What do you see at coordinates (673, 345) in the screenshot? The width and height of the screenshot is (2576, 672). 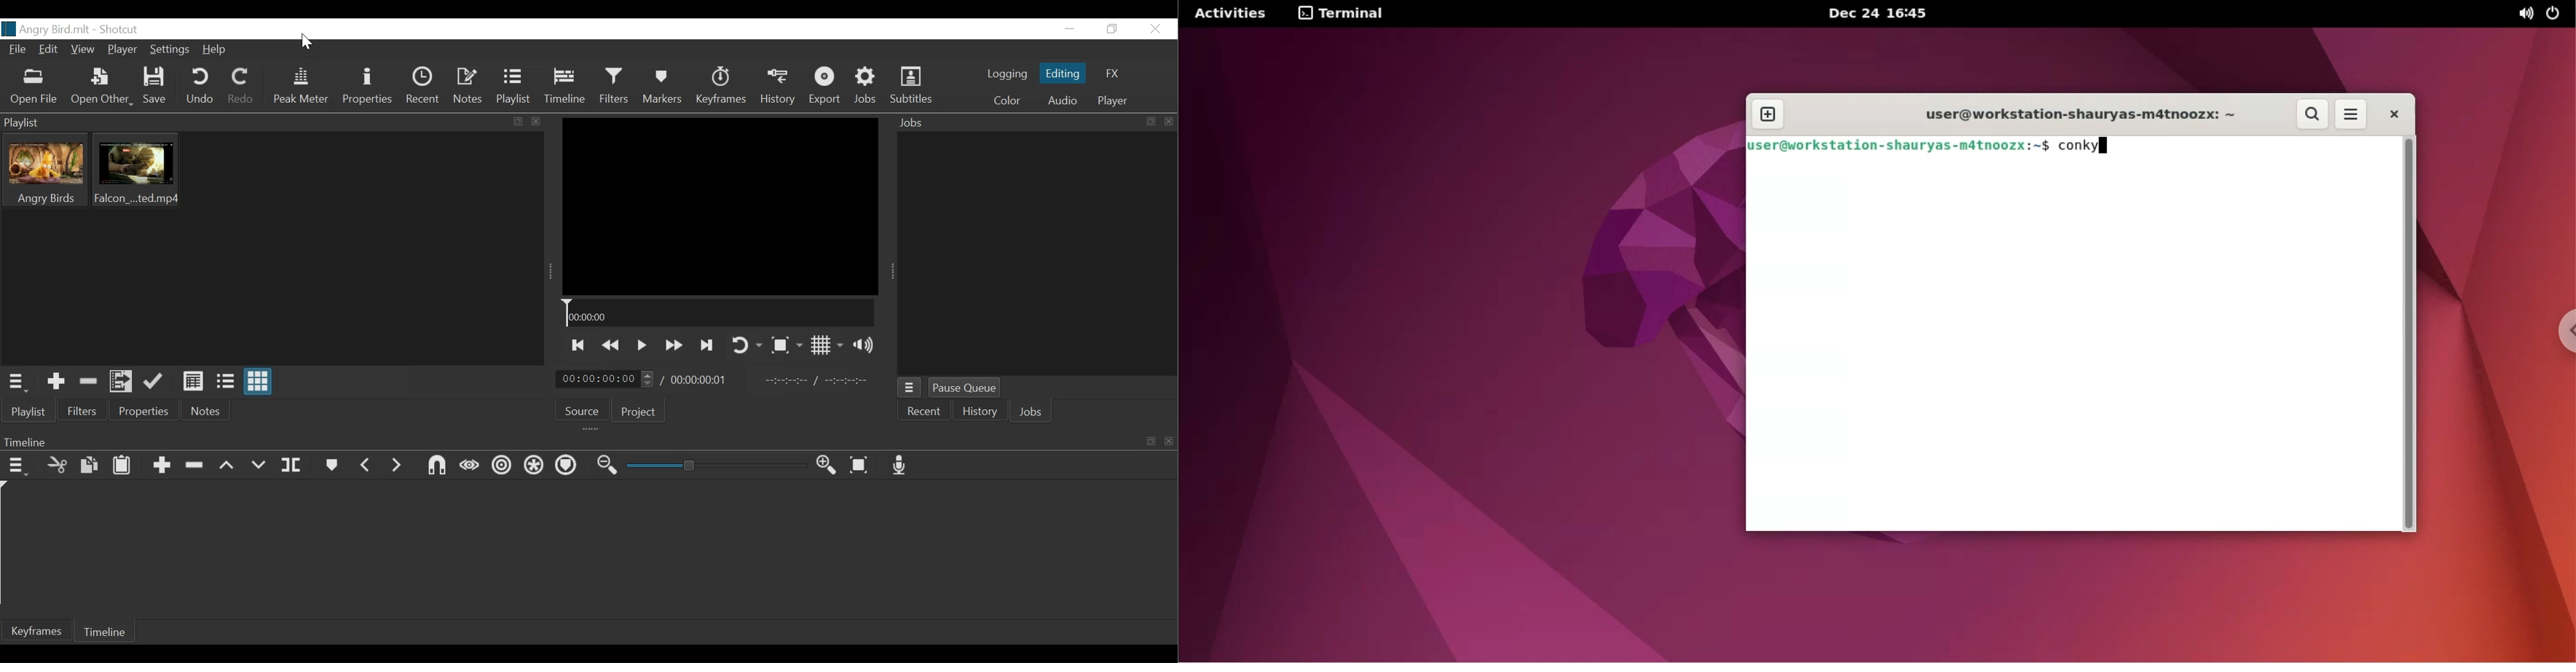 I see `Play forward quickly` at bounding box center [673, 345].